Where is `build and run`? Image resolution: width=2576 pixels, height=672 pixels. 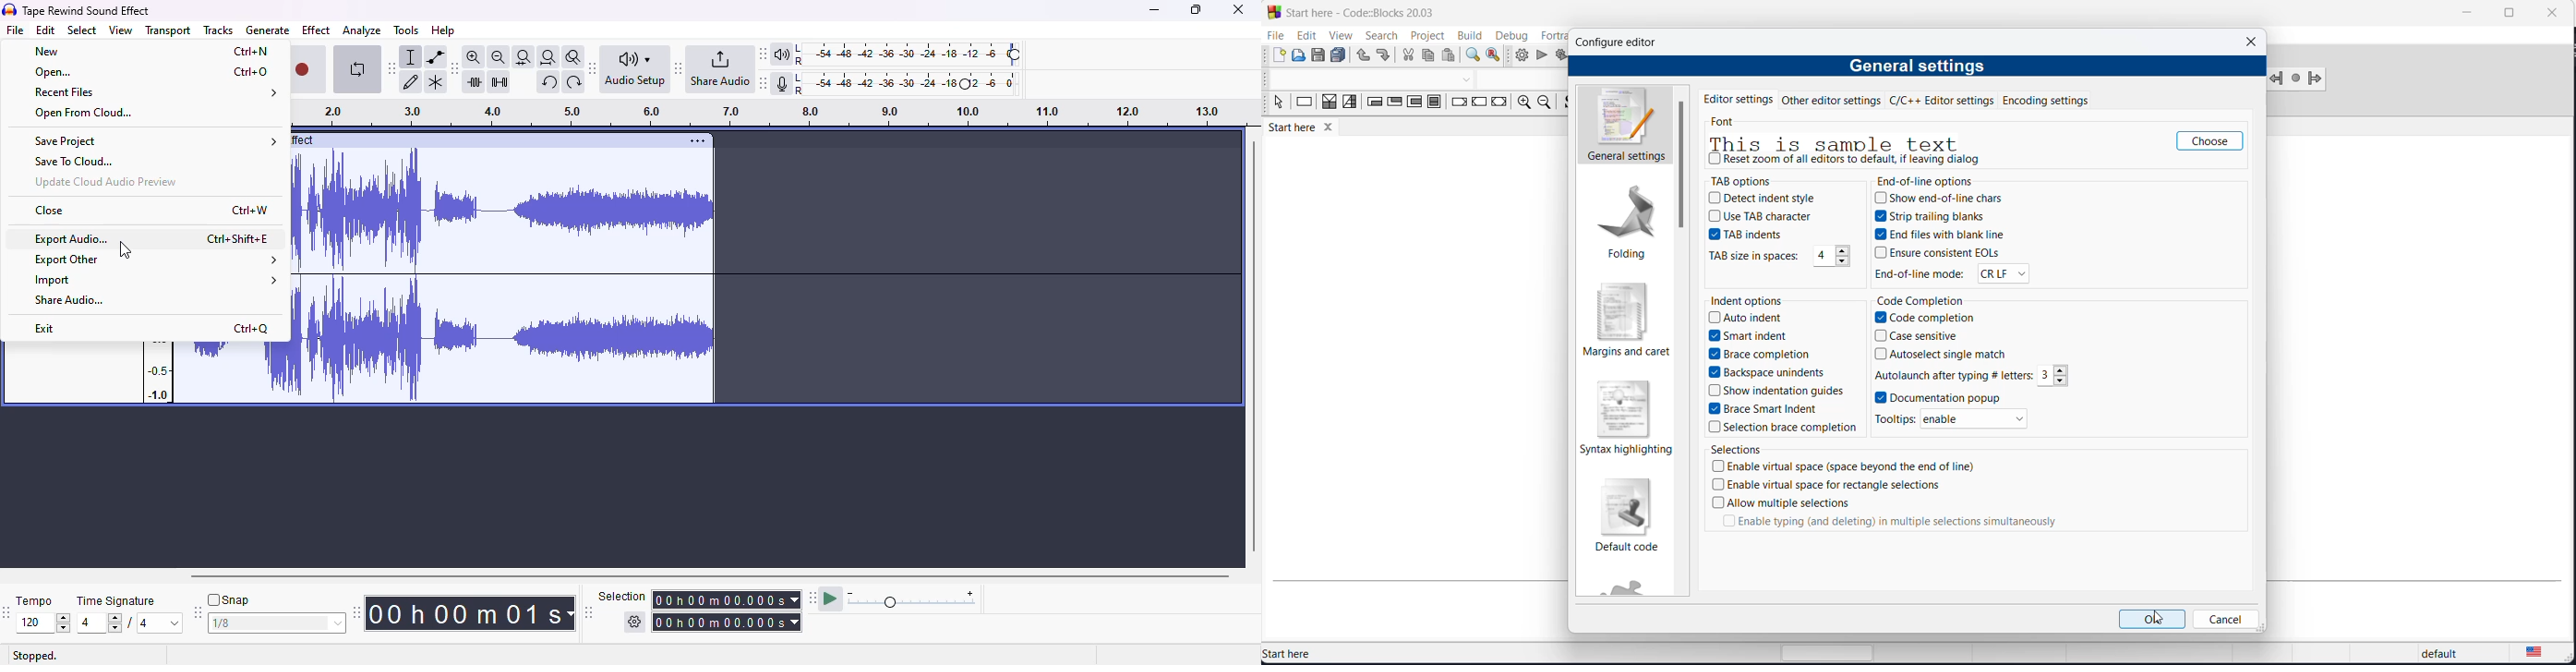
build and run is located at coordinates (1560, 56).